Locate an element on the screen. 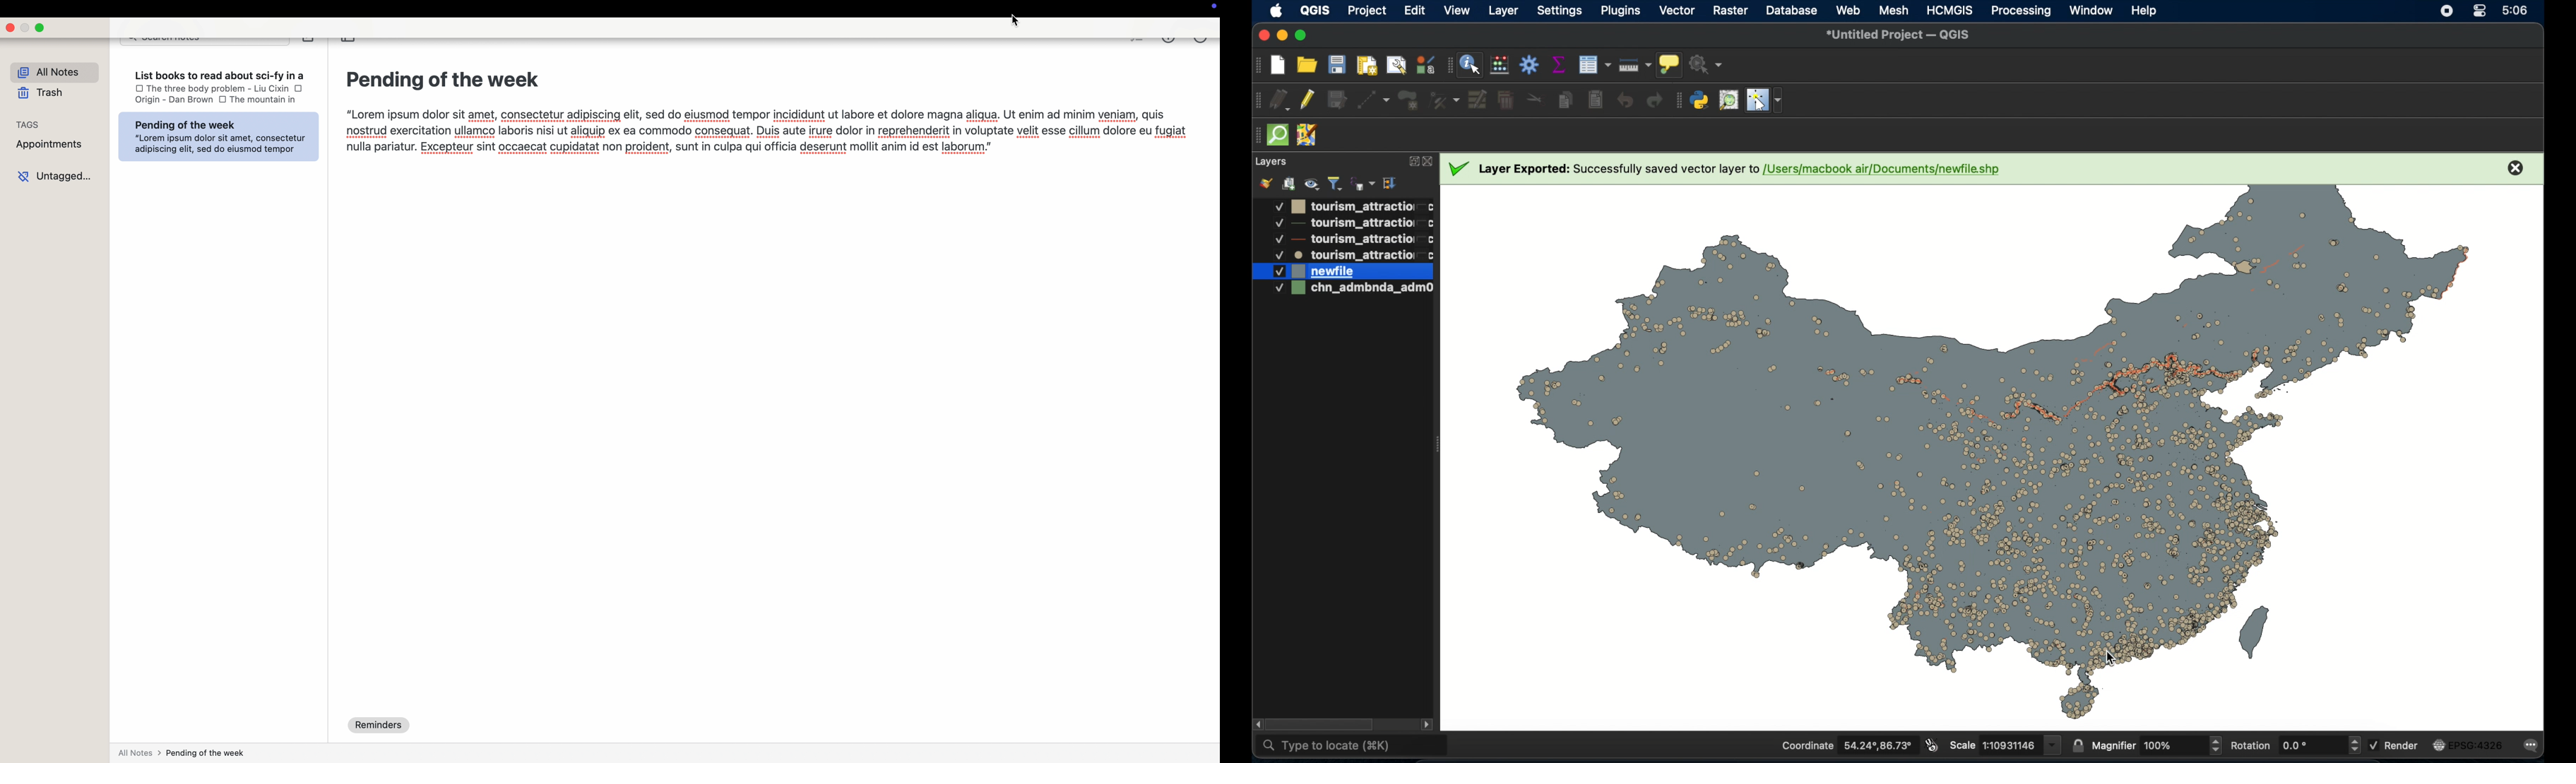 The width and height of the screenshot is (2576, 784). more options is located at coordinates (1202, 43).